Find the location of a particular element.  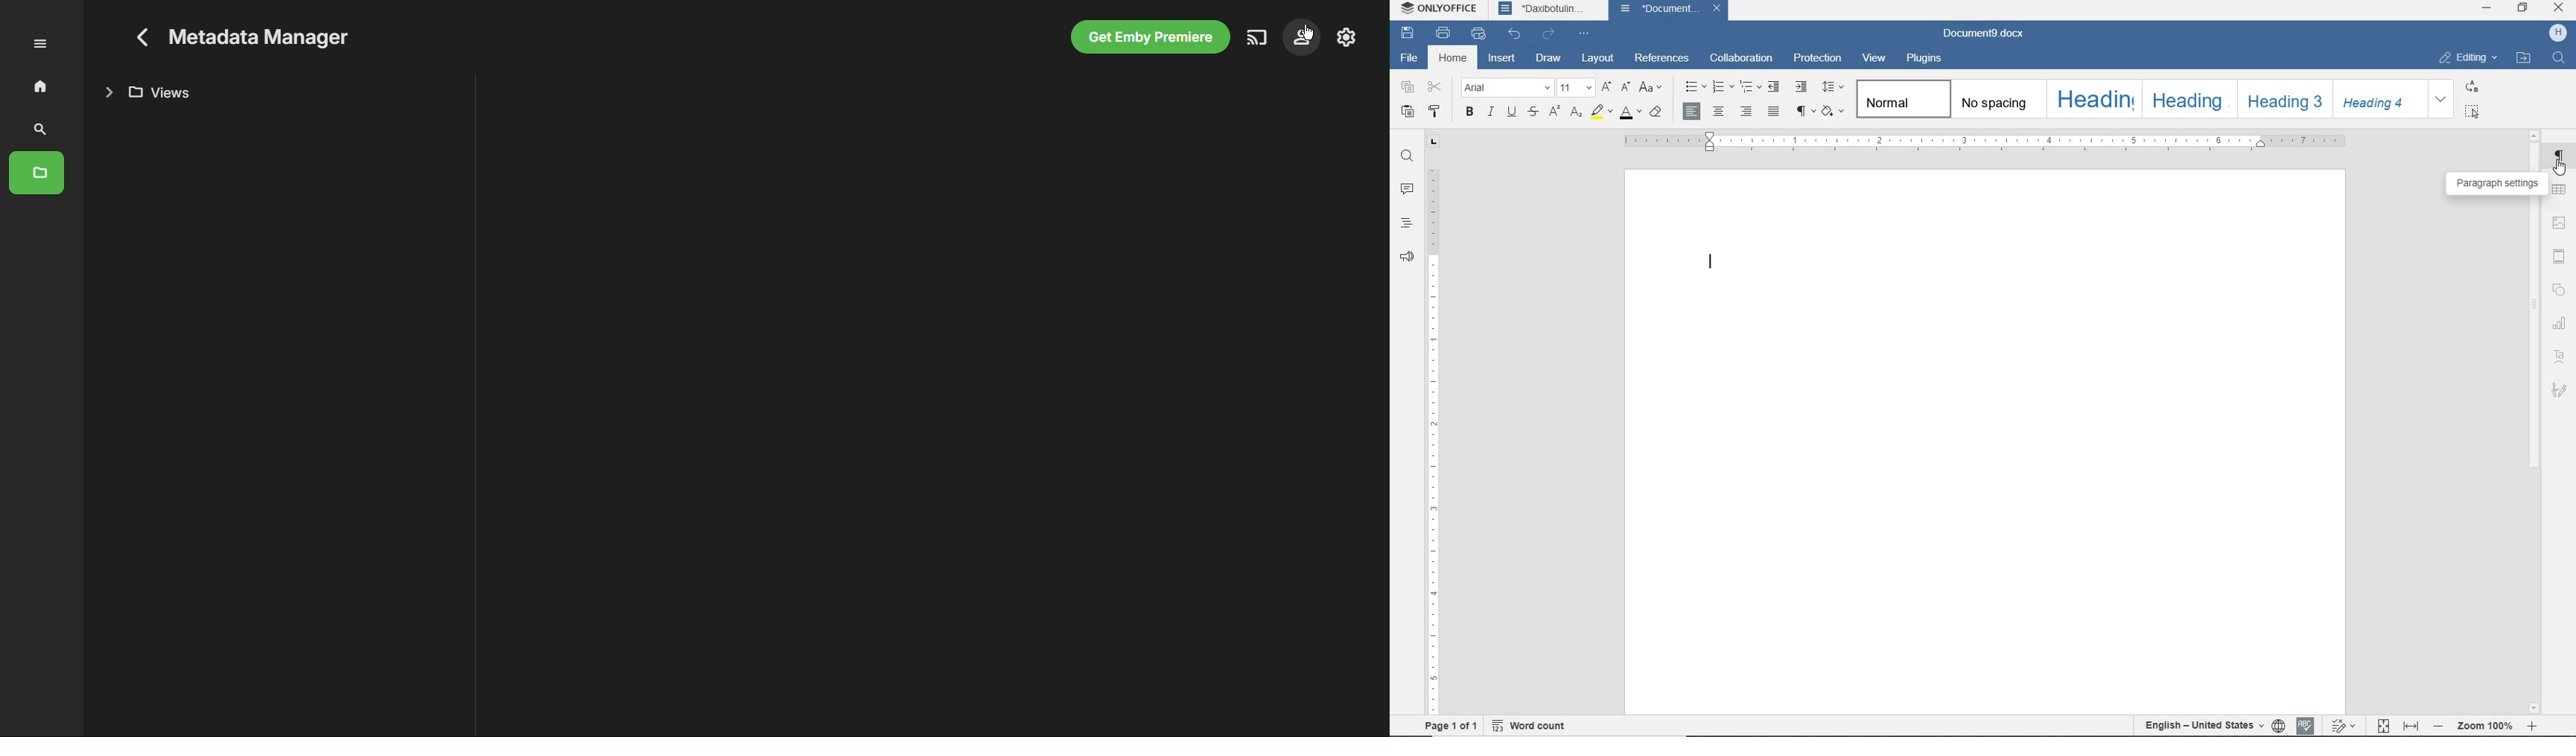

home is located at coordinates (1452, 57).